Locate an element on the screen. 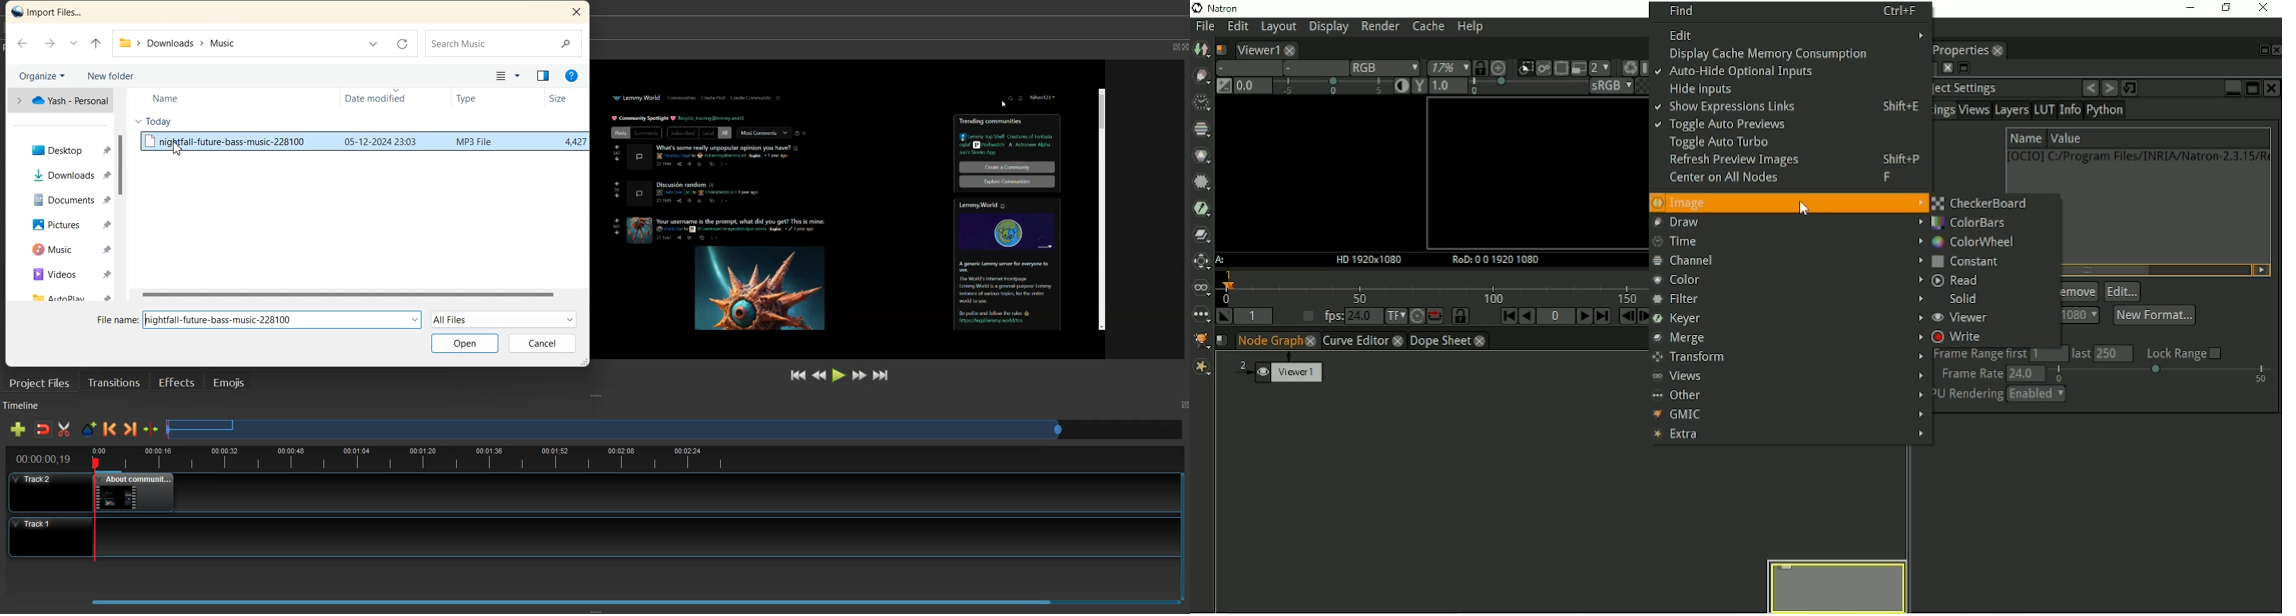  Disable snaping is located at coordinates (43, 429).